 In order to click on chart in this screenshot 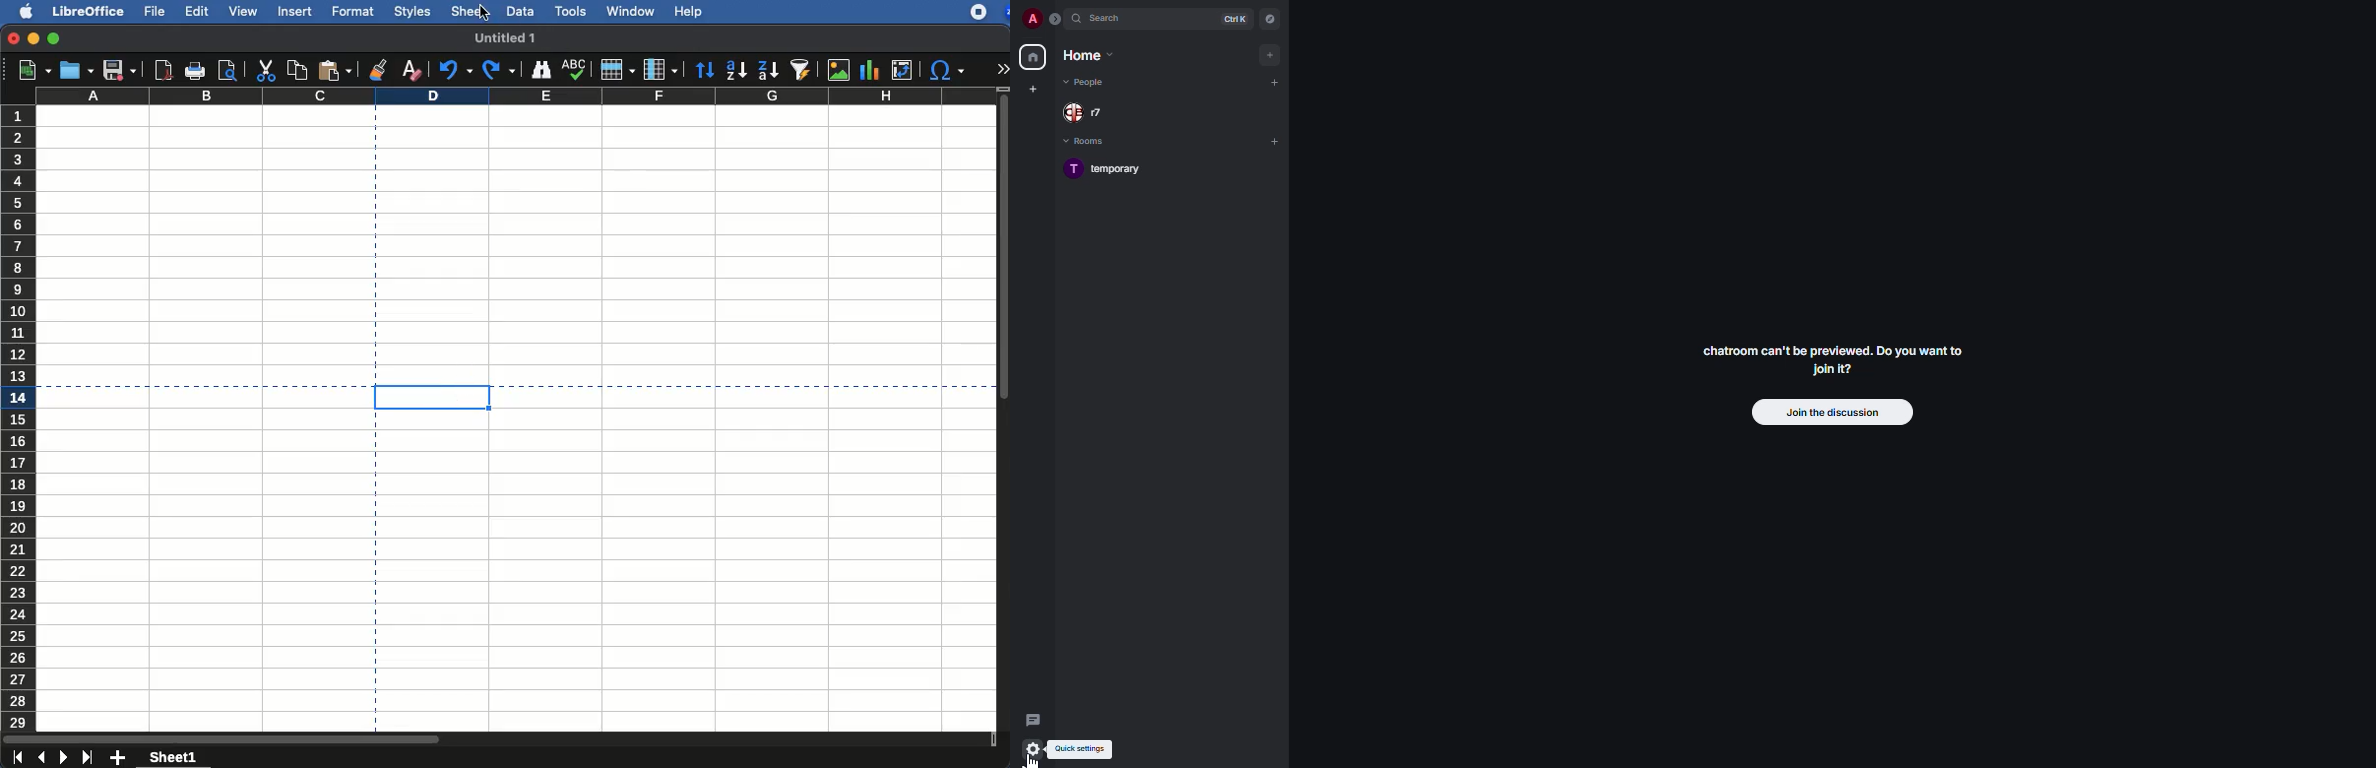, I will do `click(870, 71)`.